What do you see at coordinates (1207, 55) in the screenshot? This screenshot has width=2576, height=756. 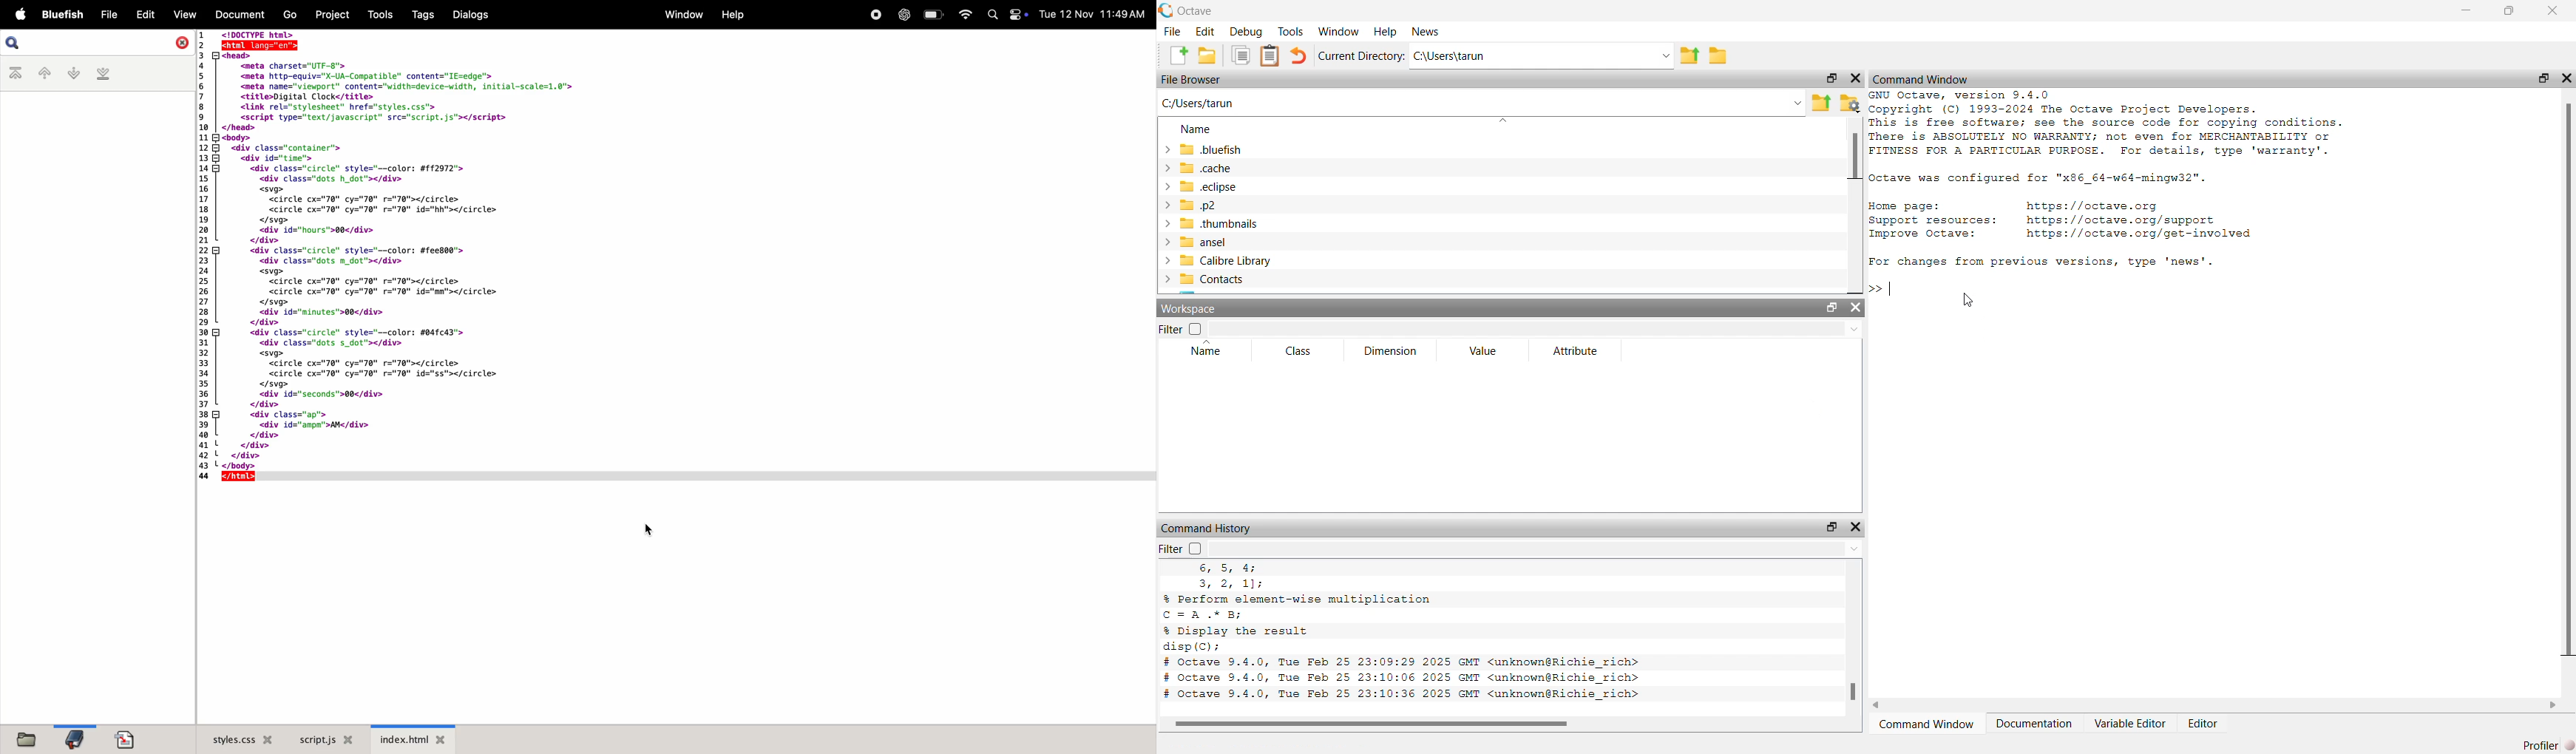 I see `Open Folder` at bounding box center [1207, 55].